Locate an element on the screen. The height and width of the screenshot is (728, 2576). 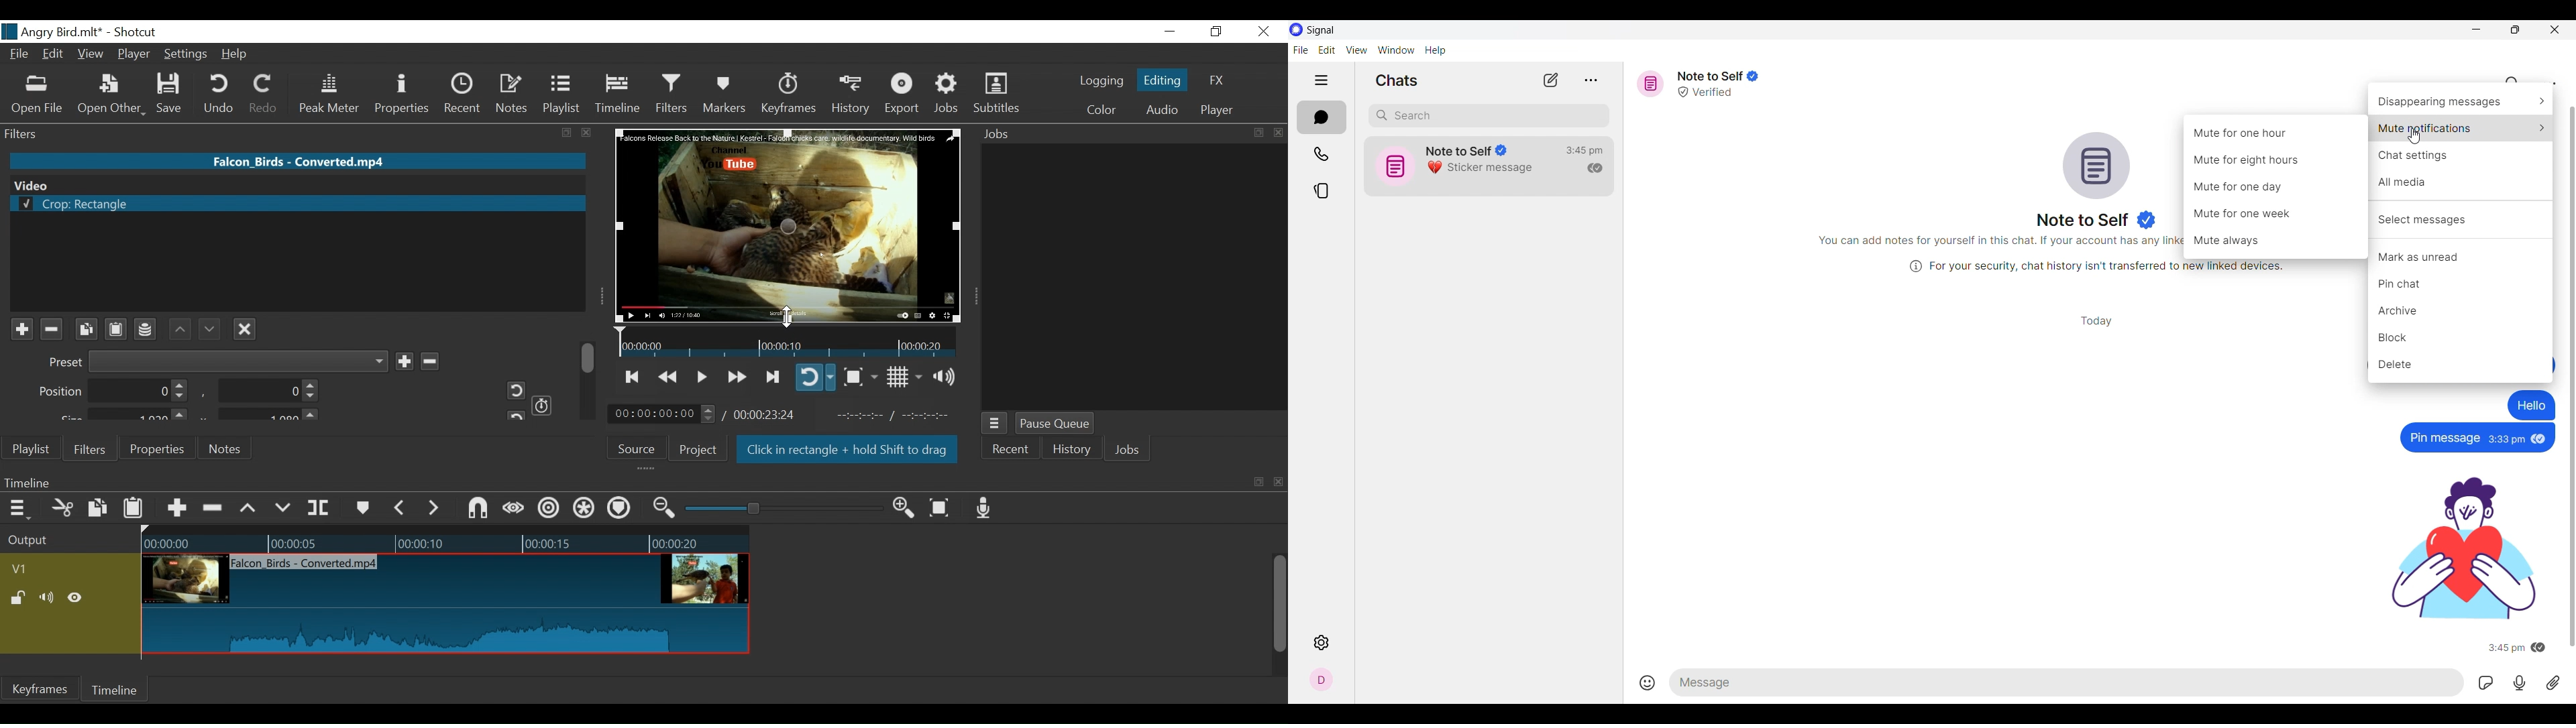
Properties is located at coordinates (155, 448).